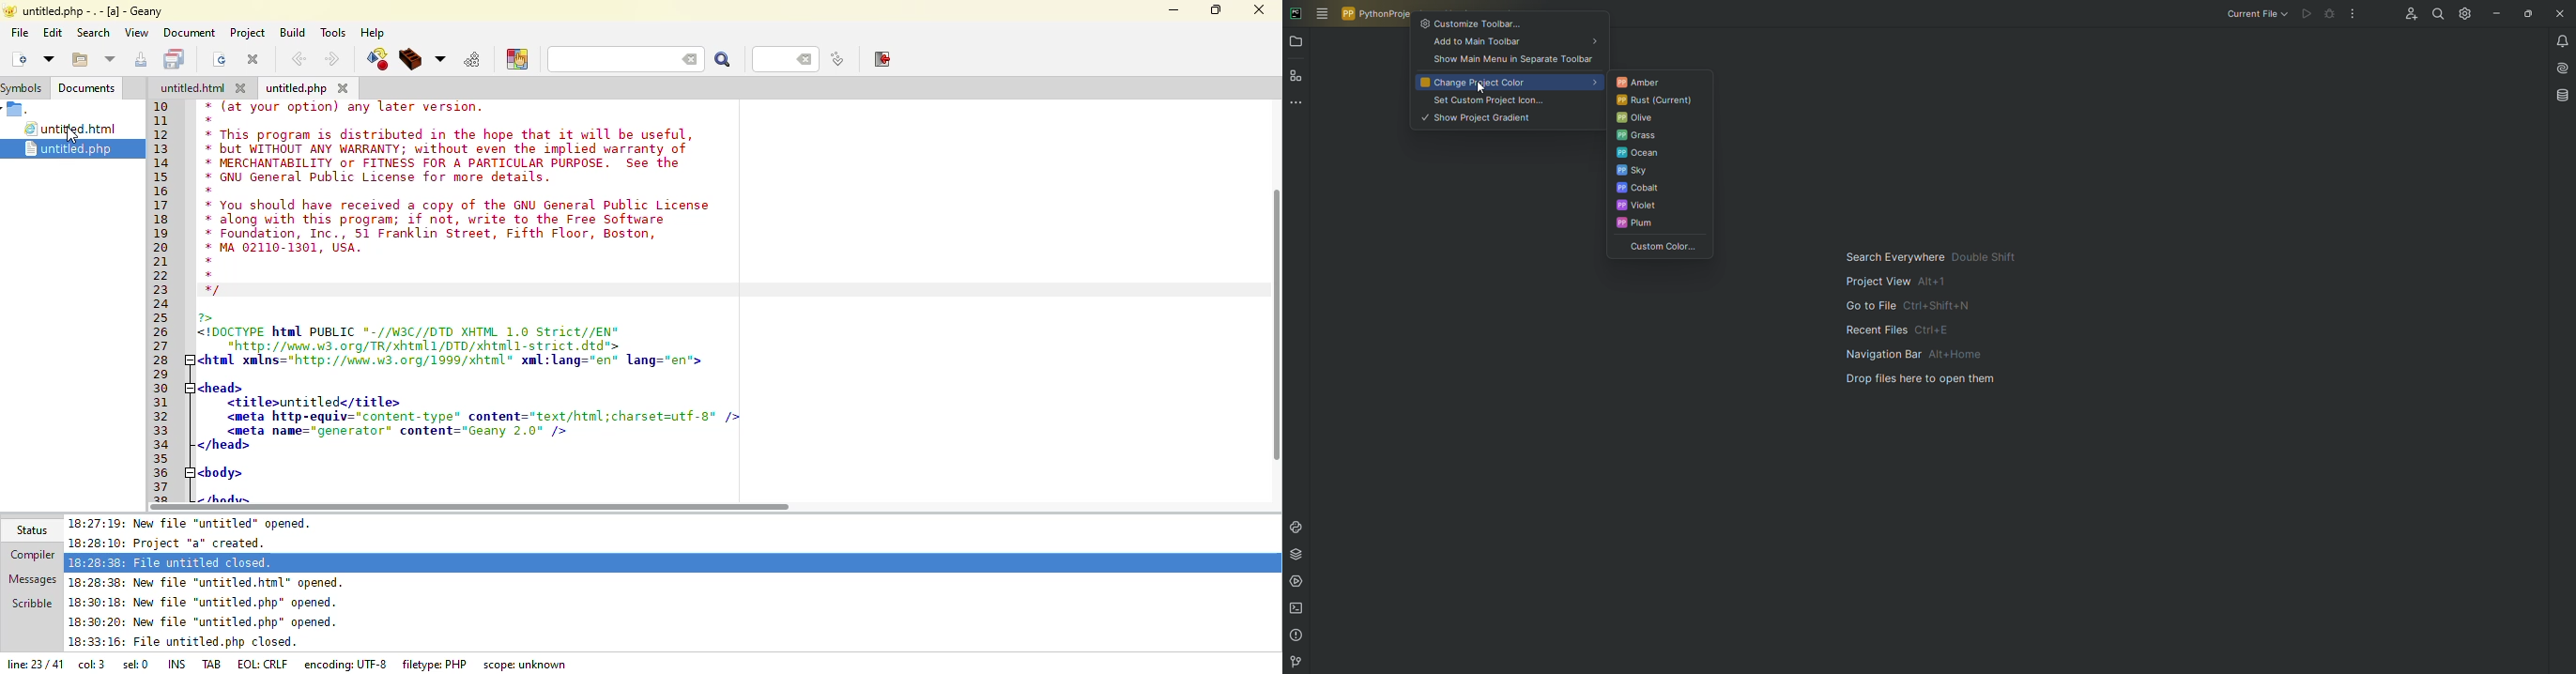 This screenshot has height=700, width=2576. Describe the element at coordinates (154, 300) in the screenshot. I see `line number` at that location.